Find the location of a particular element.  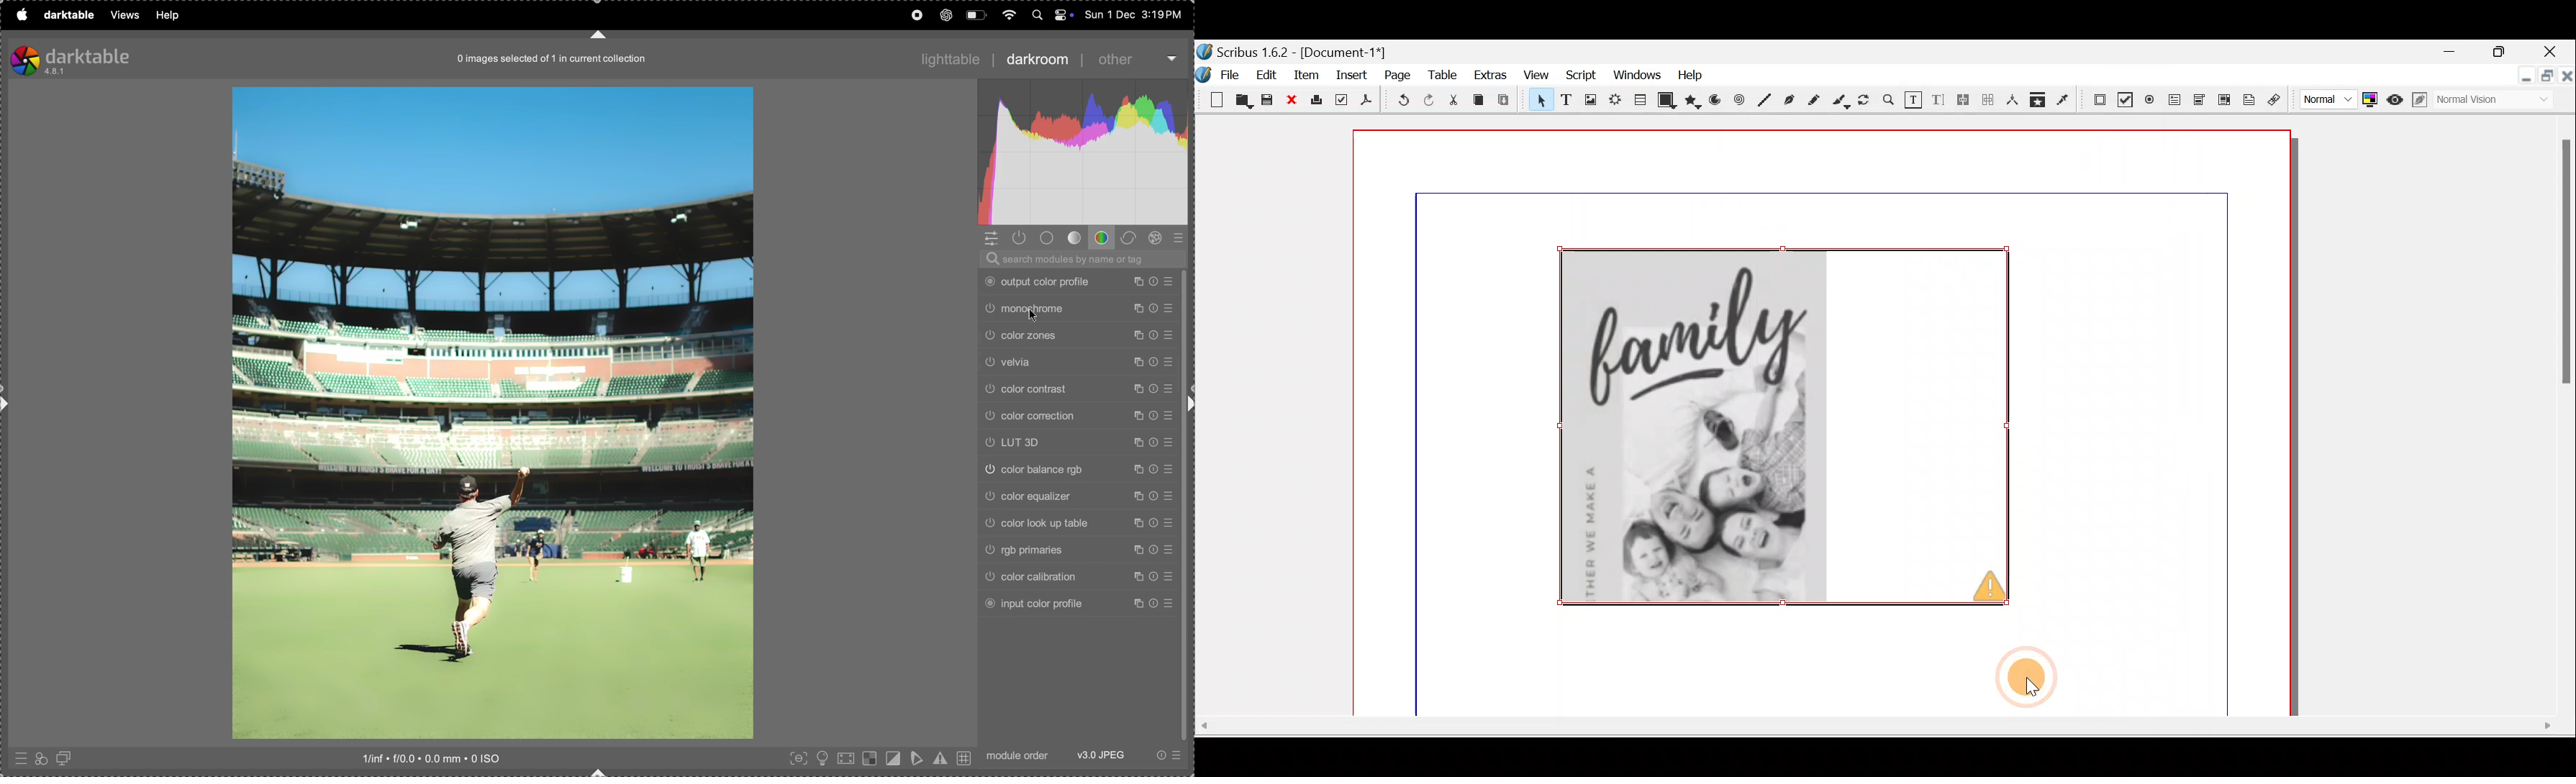

Save is located at coordinates (1266, 99).